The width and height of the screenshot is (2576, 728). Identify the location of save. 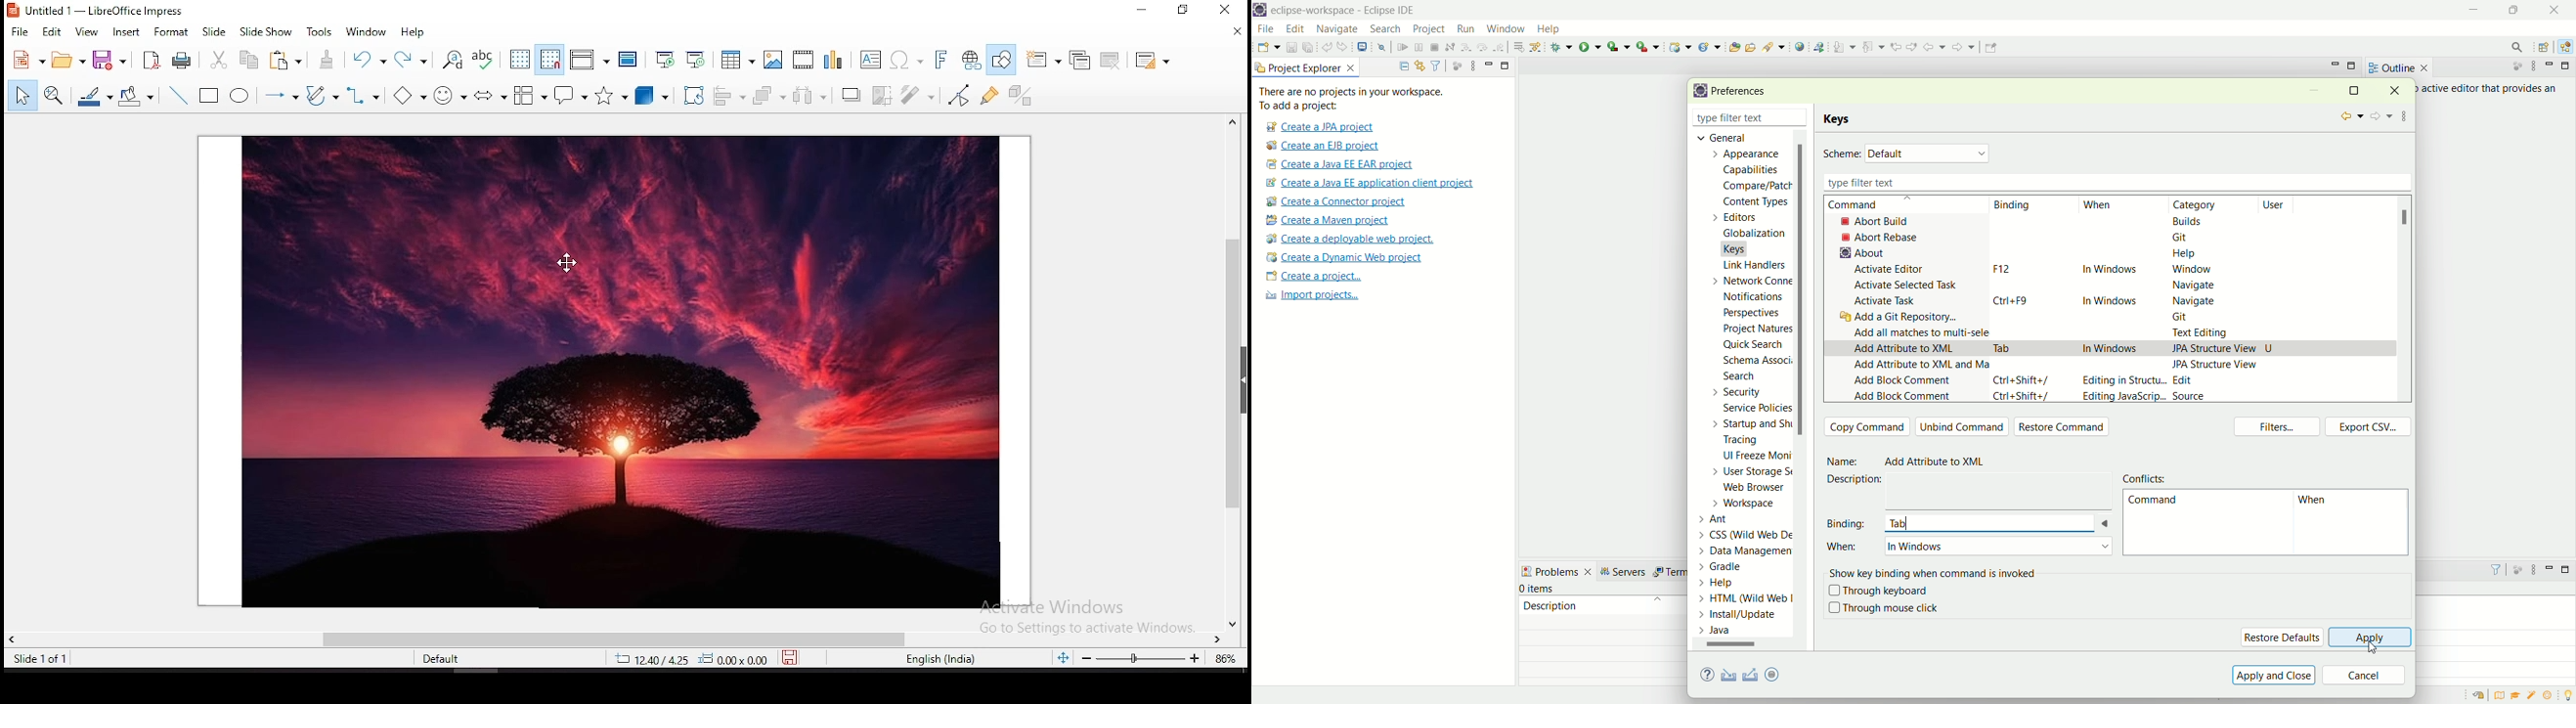
(1293, 48).